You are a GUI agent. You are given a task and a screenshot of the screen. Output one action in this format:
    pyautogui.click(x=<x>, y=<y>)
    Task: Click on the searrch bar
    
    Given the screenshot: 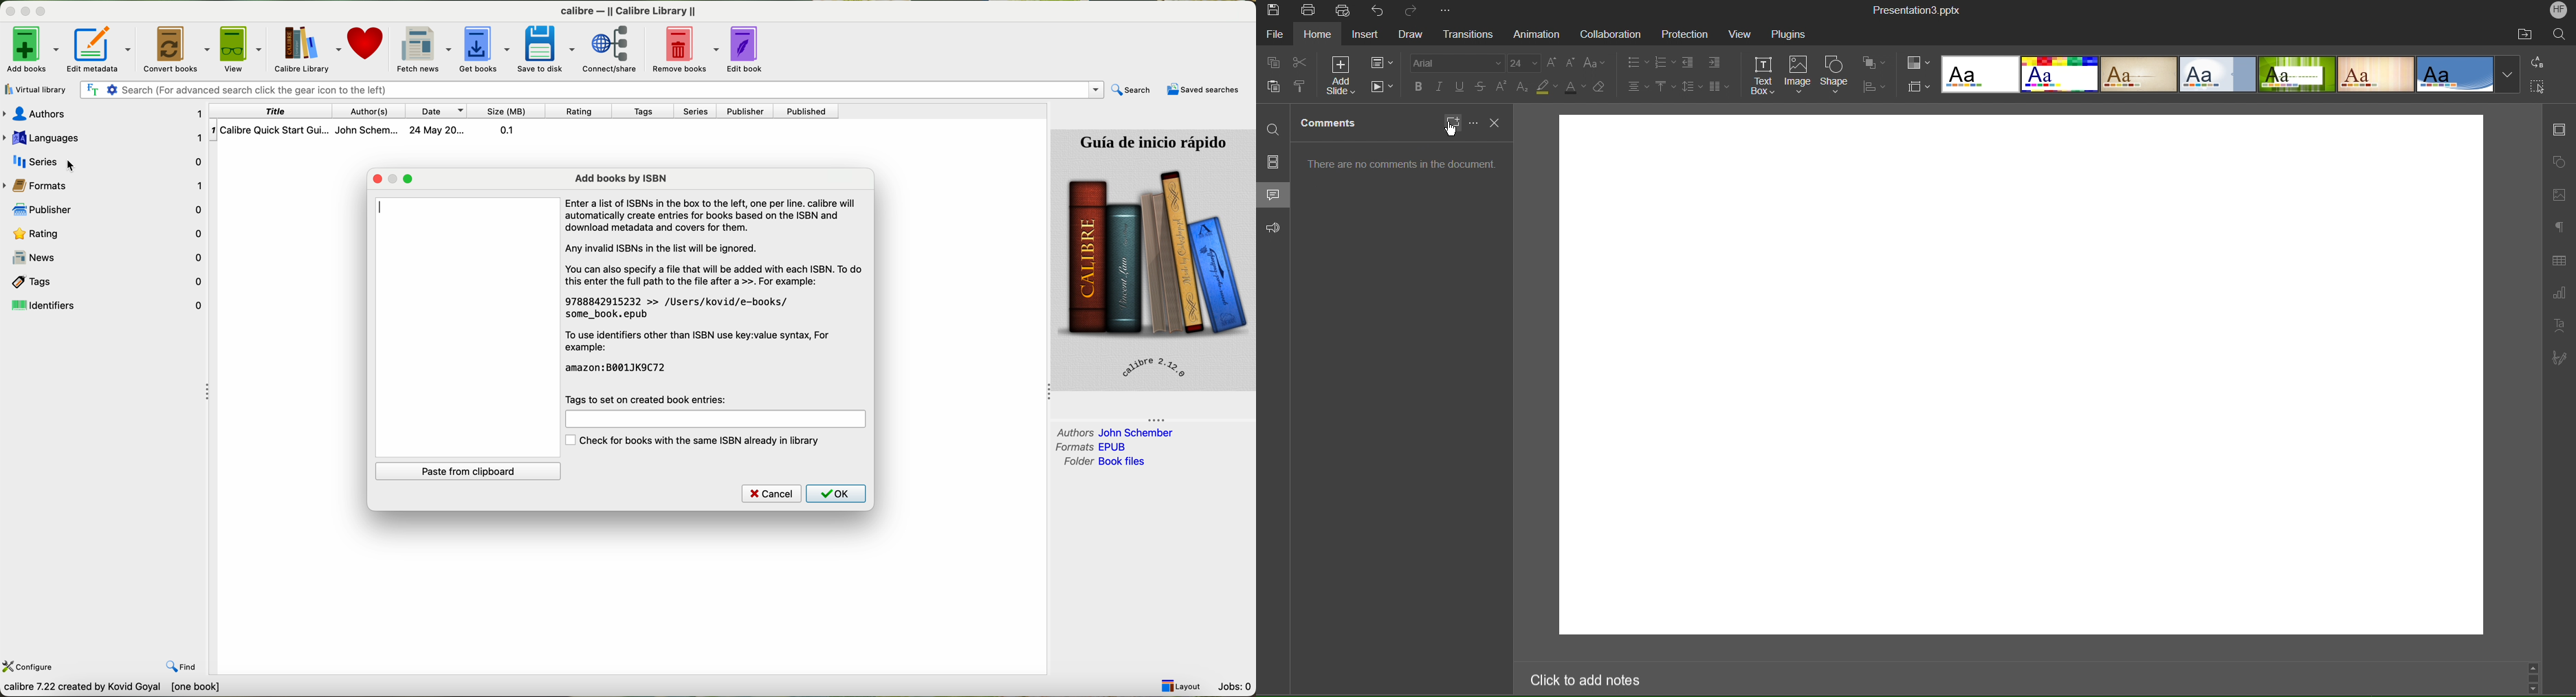 What is the action you would take?
    pyautogui.click(x=594, y=89)
    